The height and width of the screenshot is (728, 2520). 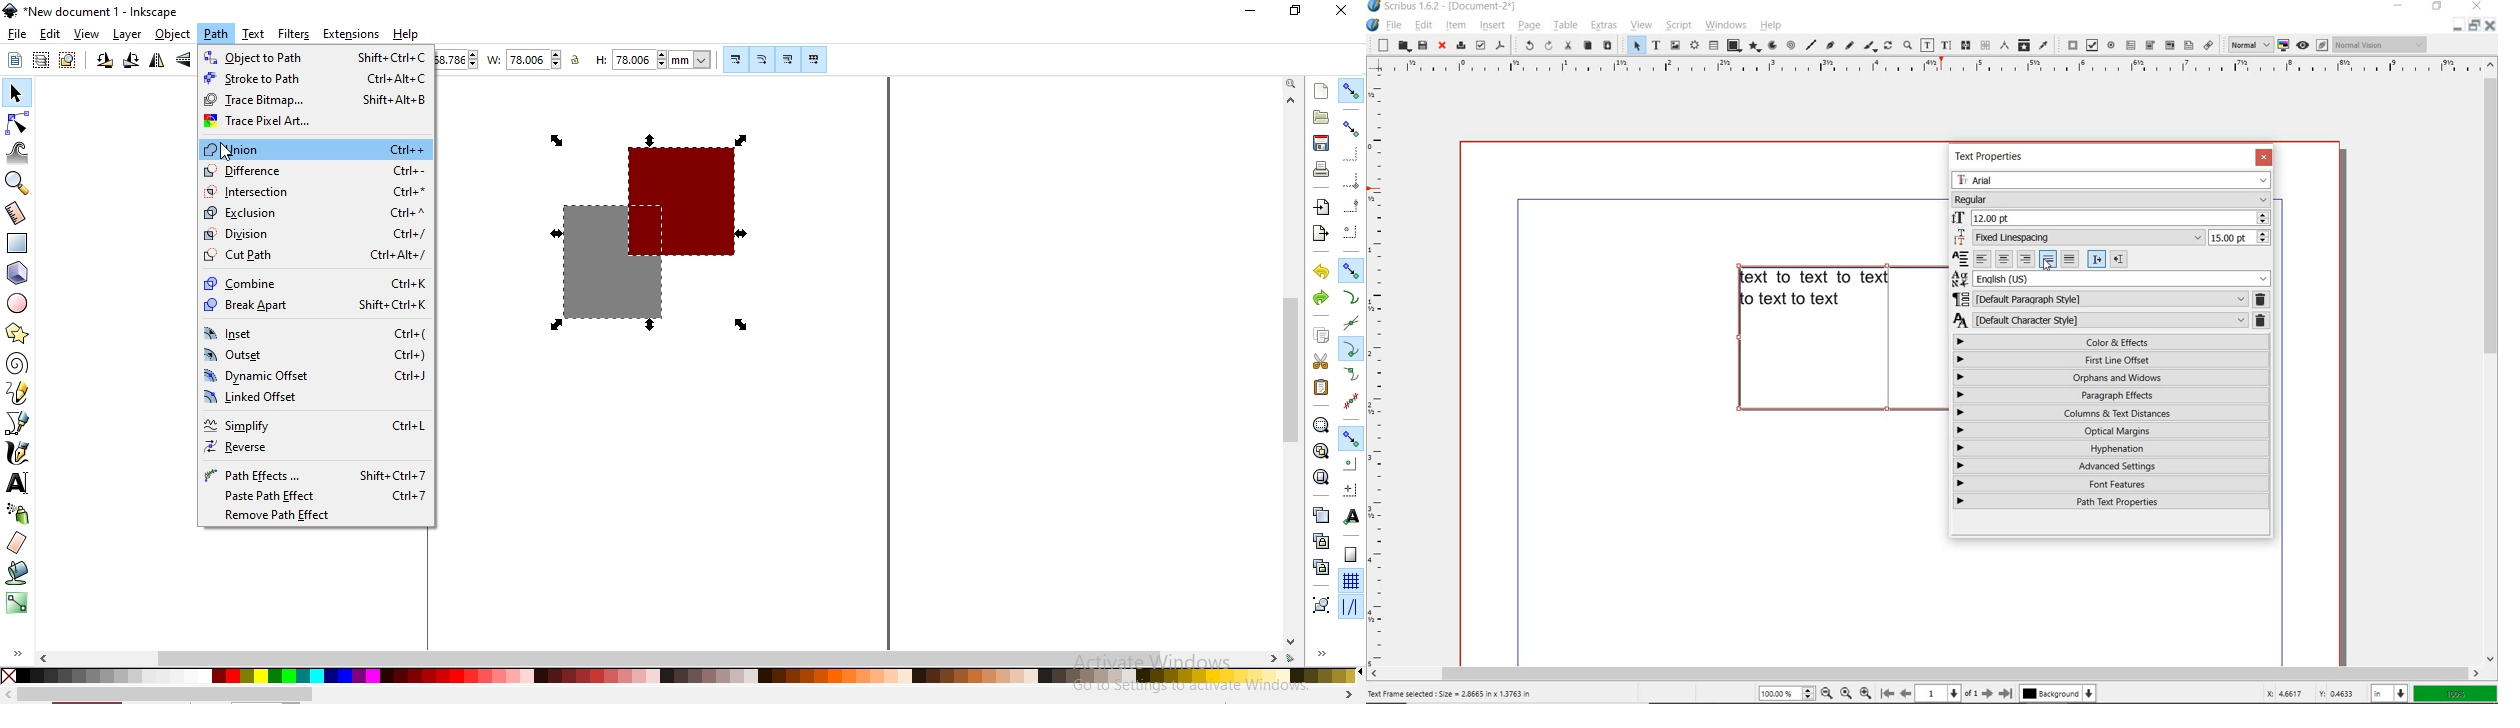 I want to click on division, so click(x=314, y=233).